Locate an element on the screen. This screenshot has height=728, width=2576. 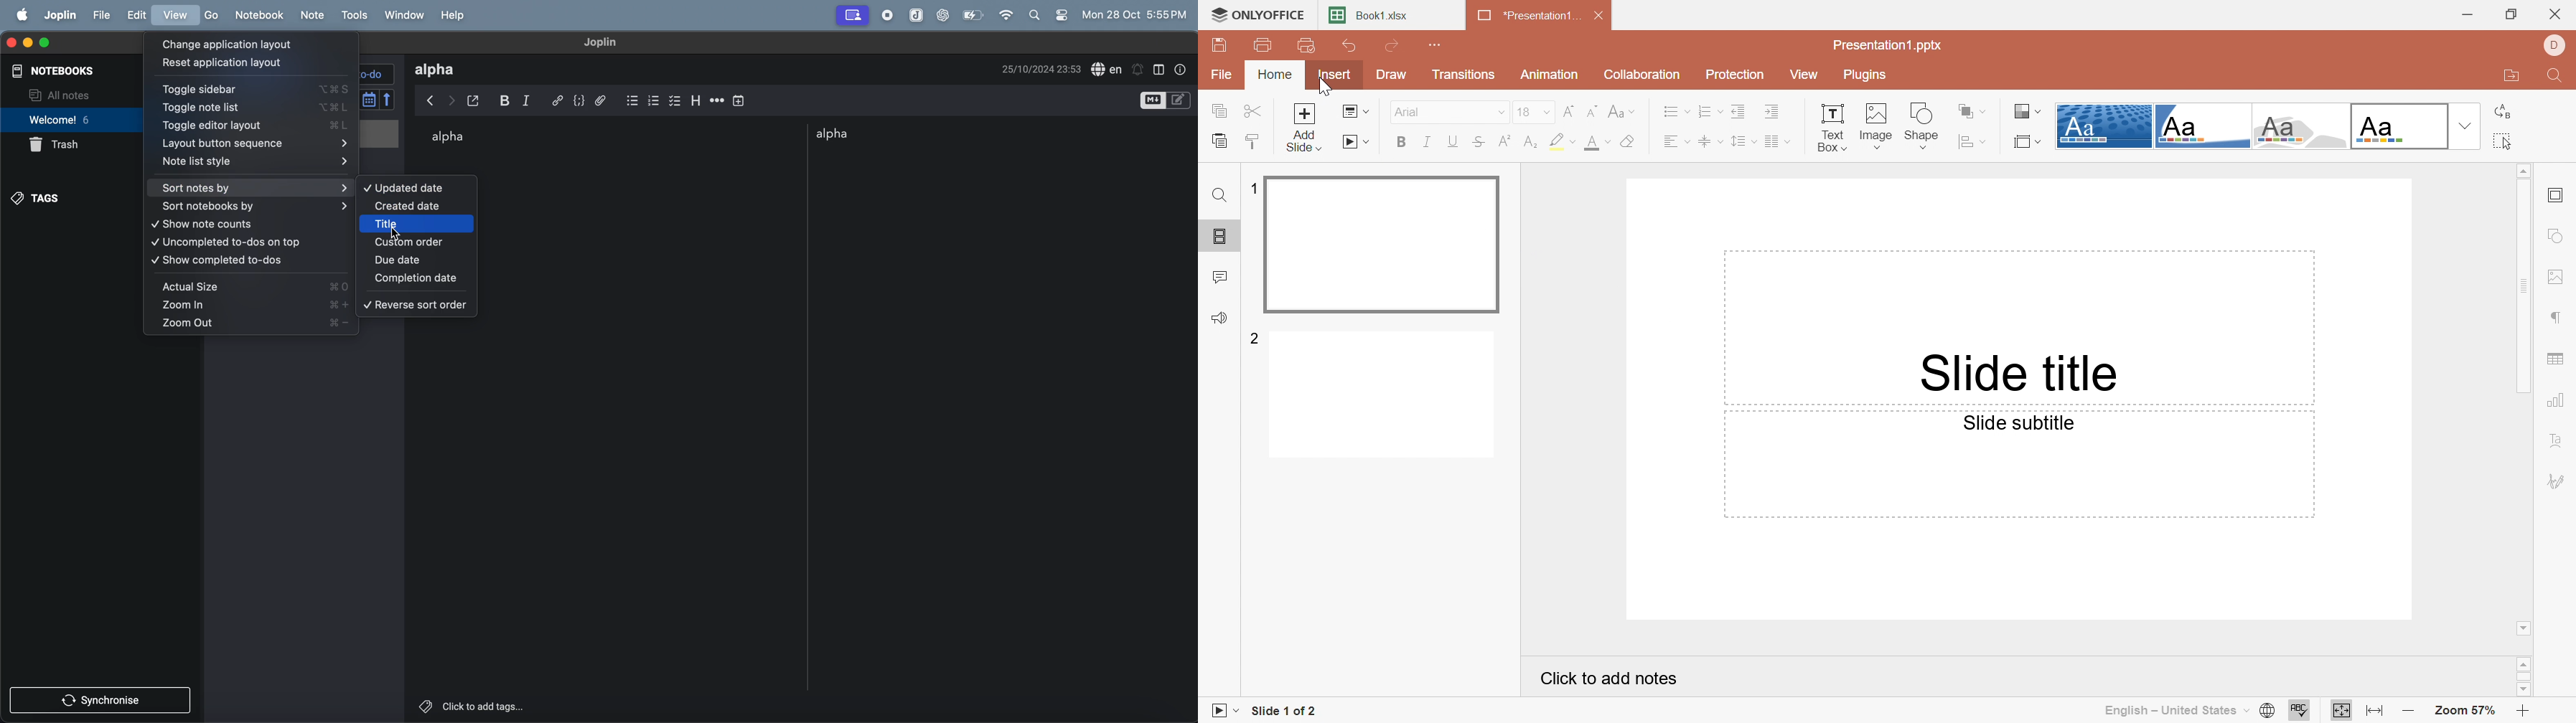
maximize is located at coordinates (49, 42).